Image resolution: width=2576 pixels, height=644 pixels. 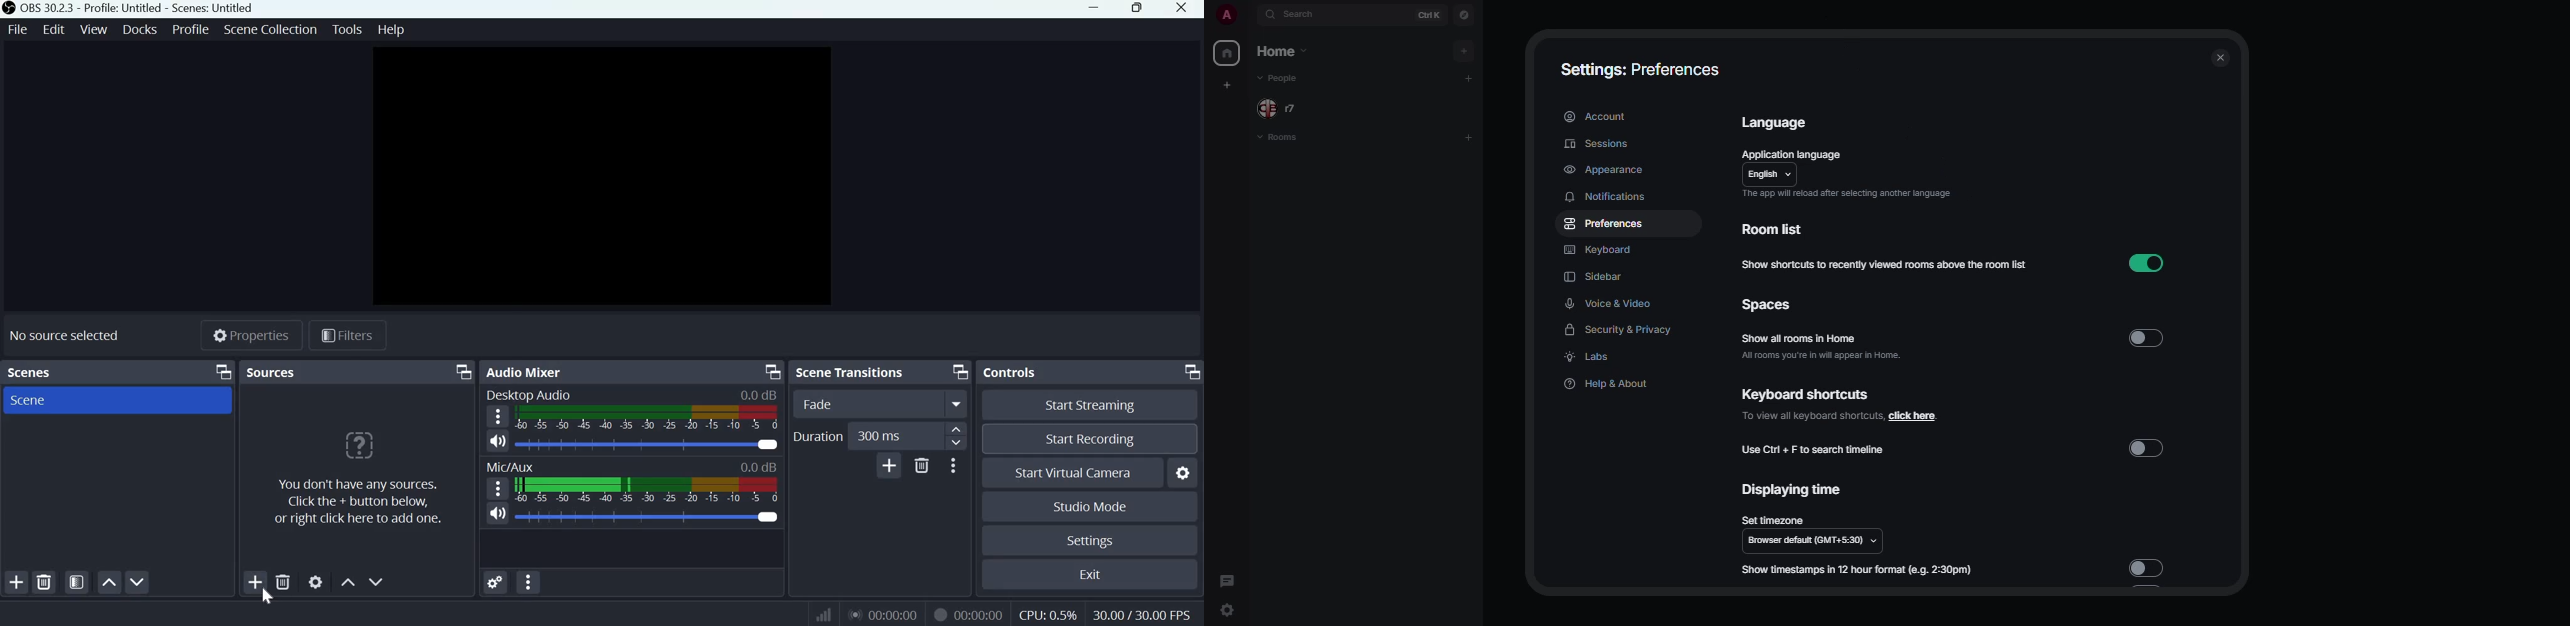 What do you see at coordinates (649, 444) in the screenshot?
I see `Audio Slider` at bounding box center [649, 444].